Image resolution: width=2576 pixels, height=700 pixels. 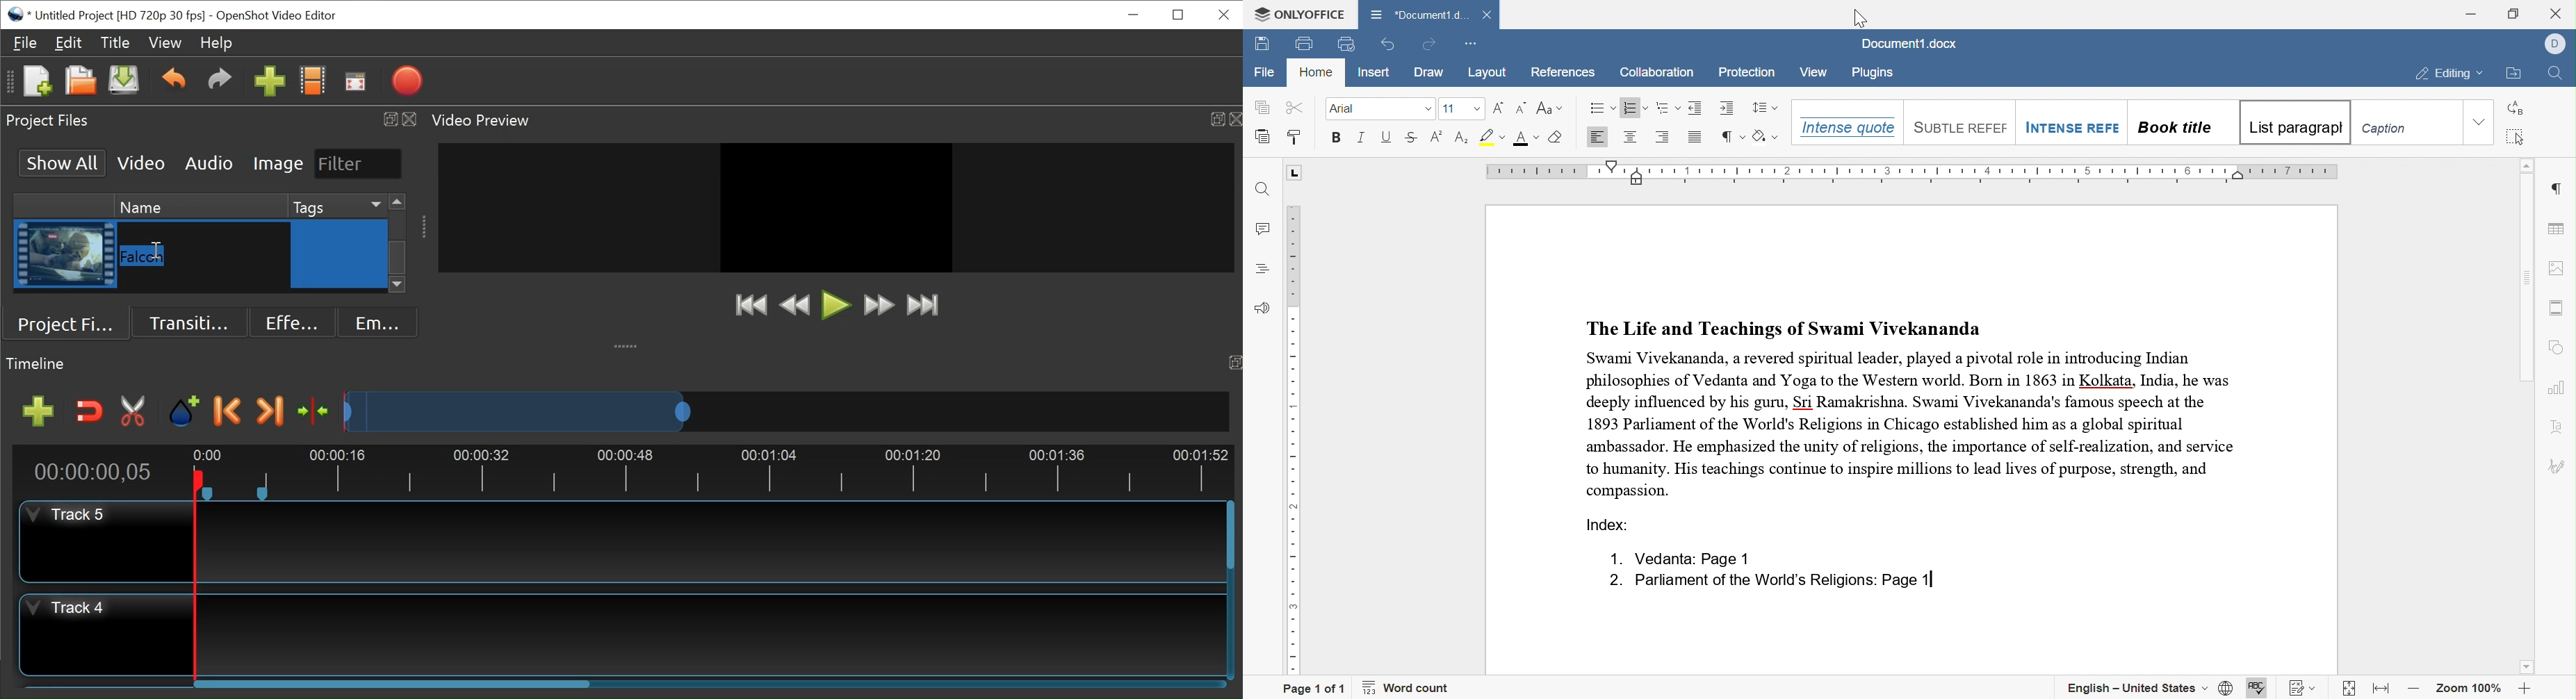 I want to click on select all, so click(x=2515, y=138).